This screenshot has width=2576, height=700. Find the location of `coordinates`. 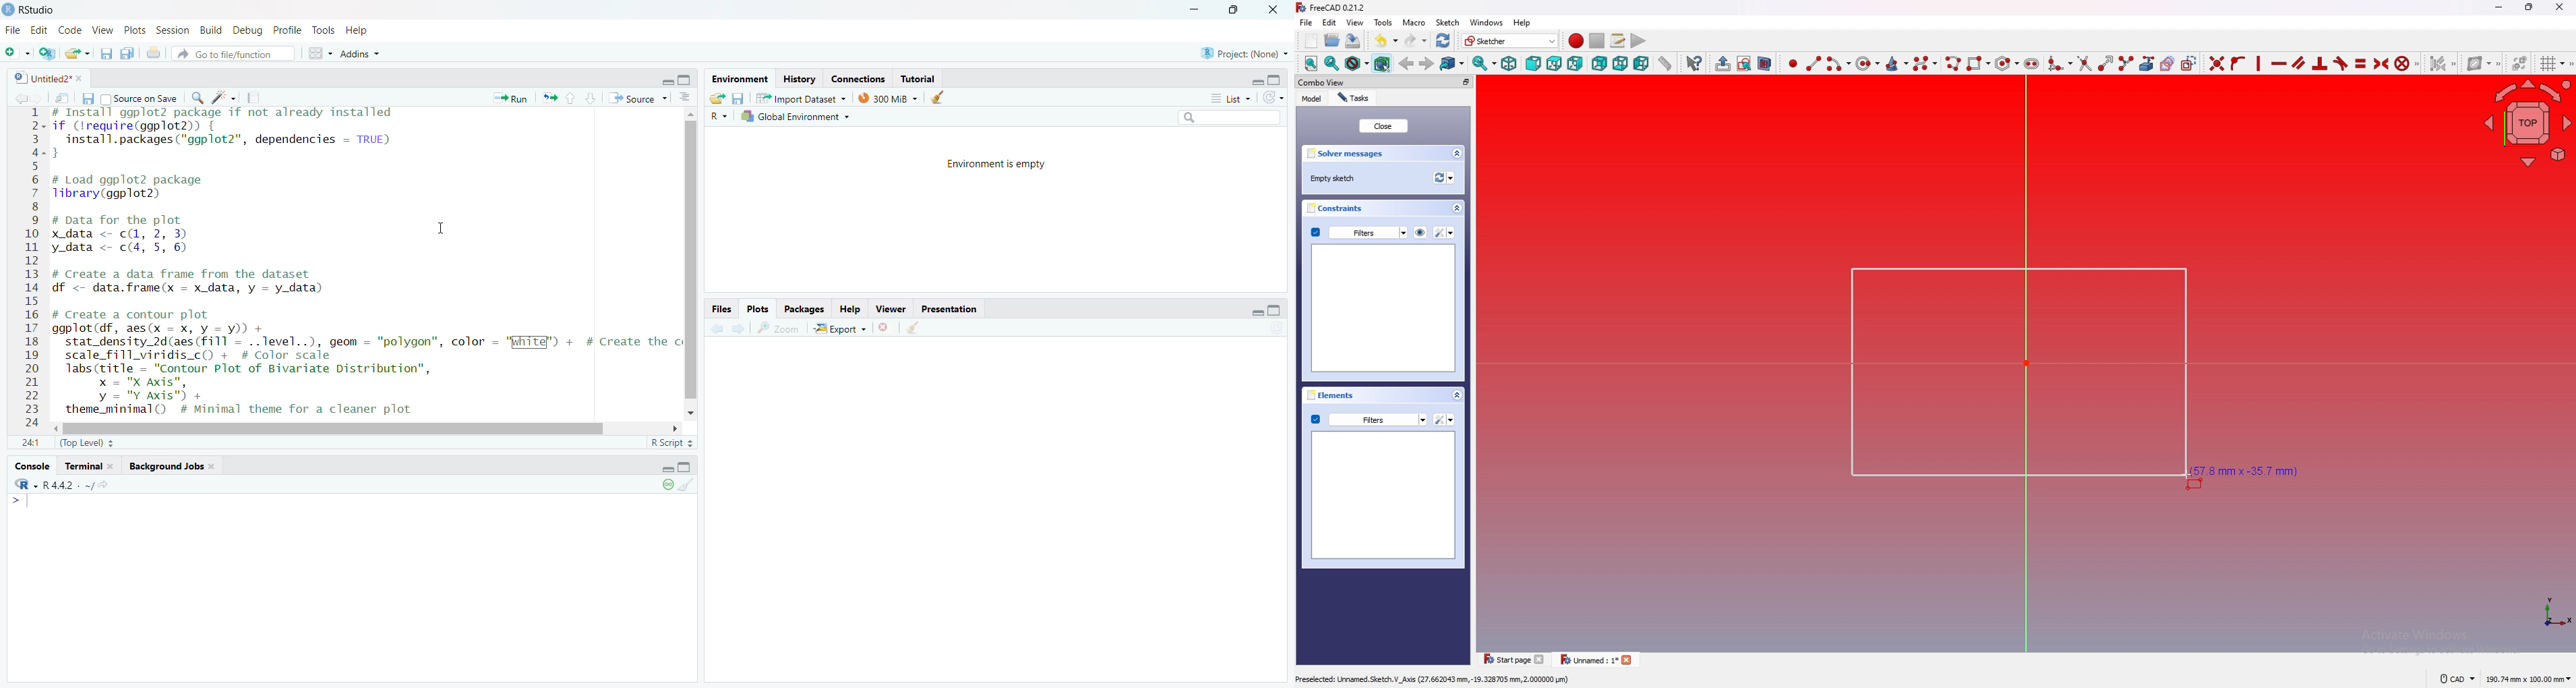

coordinates is located at coordinates (2242, 471).